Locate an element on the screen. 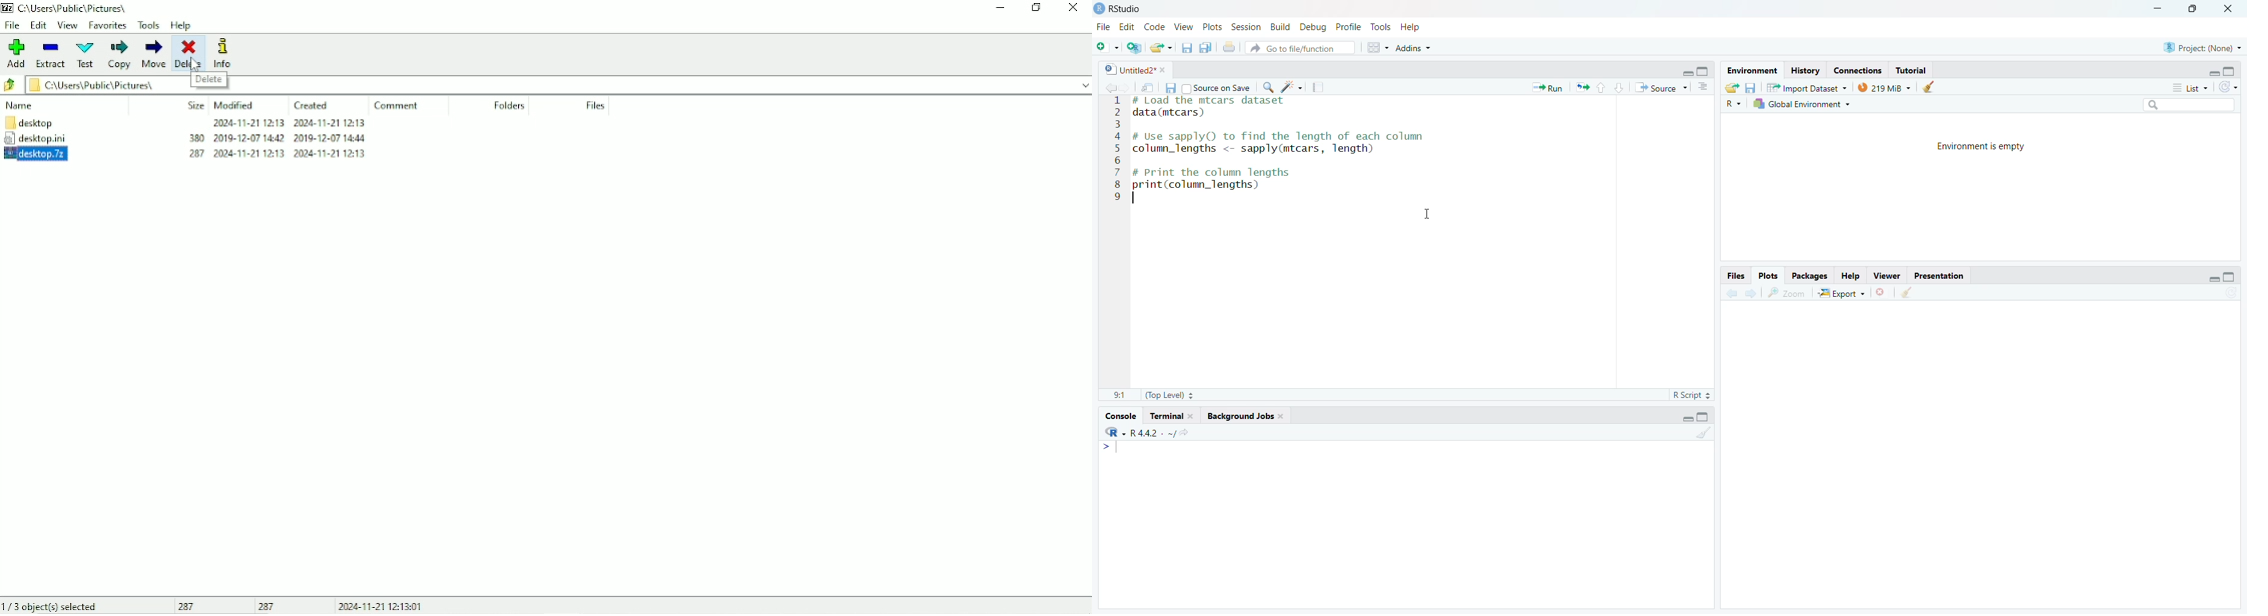  Code Tools is located at coordinates (1292, 87).